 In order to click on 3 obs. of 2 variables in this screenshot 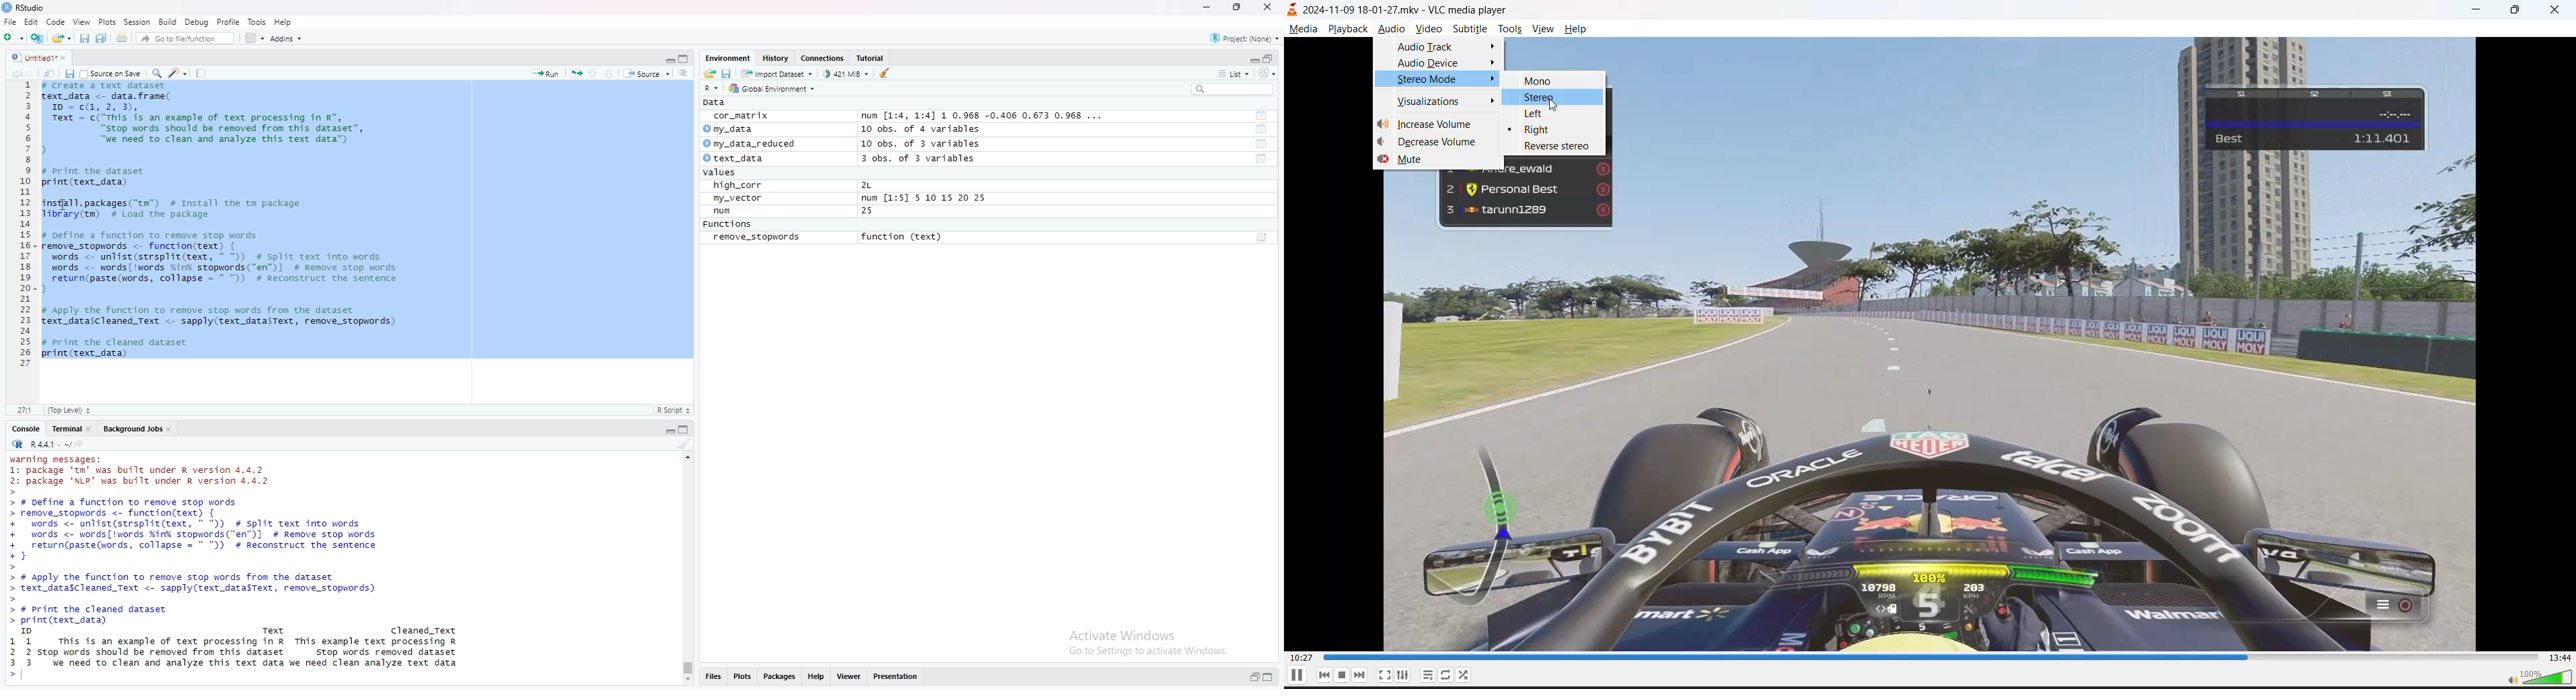, I will do `click(920, 158)`.